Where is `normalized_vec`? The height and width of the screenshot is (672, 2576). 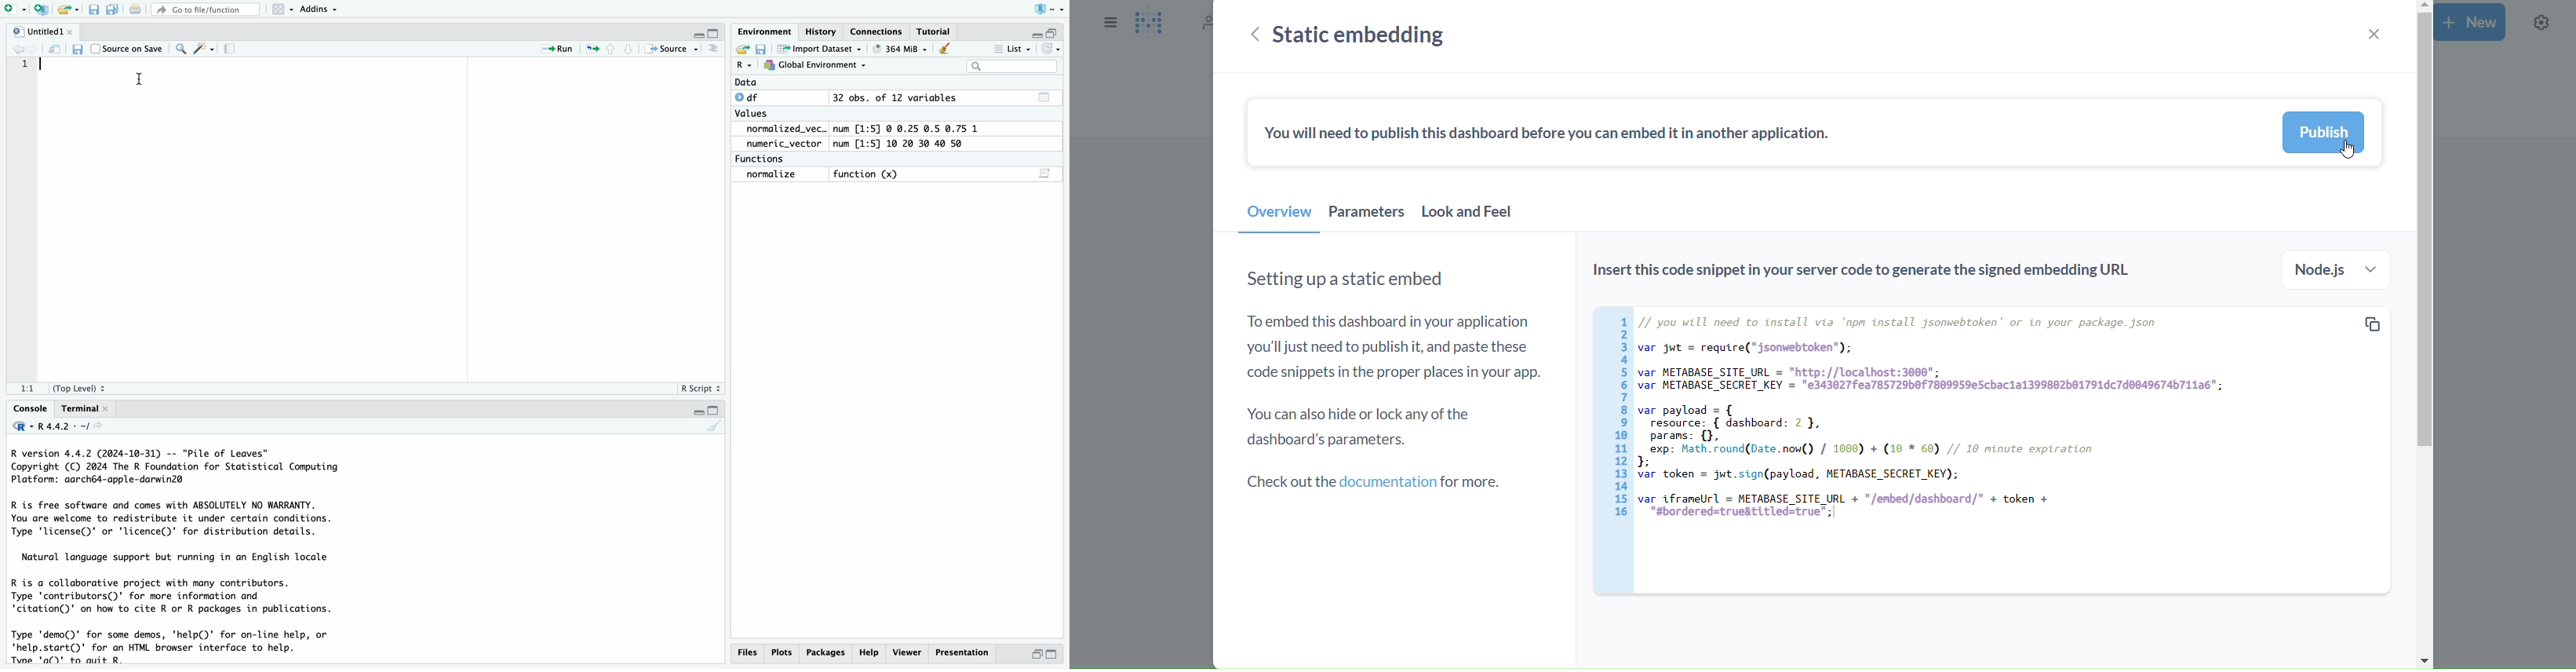
normalized_vec is located at coordinates (780, 129).